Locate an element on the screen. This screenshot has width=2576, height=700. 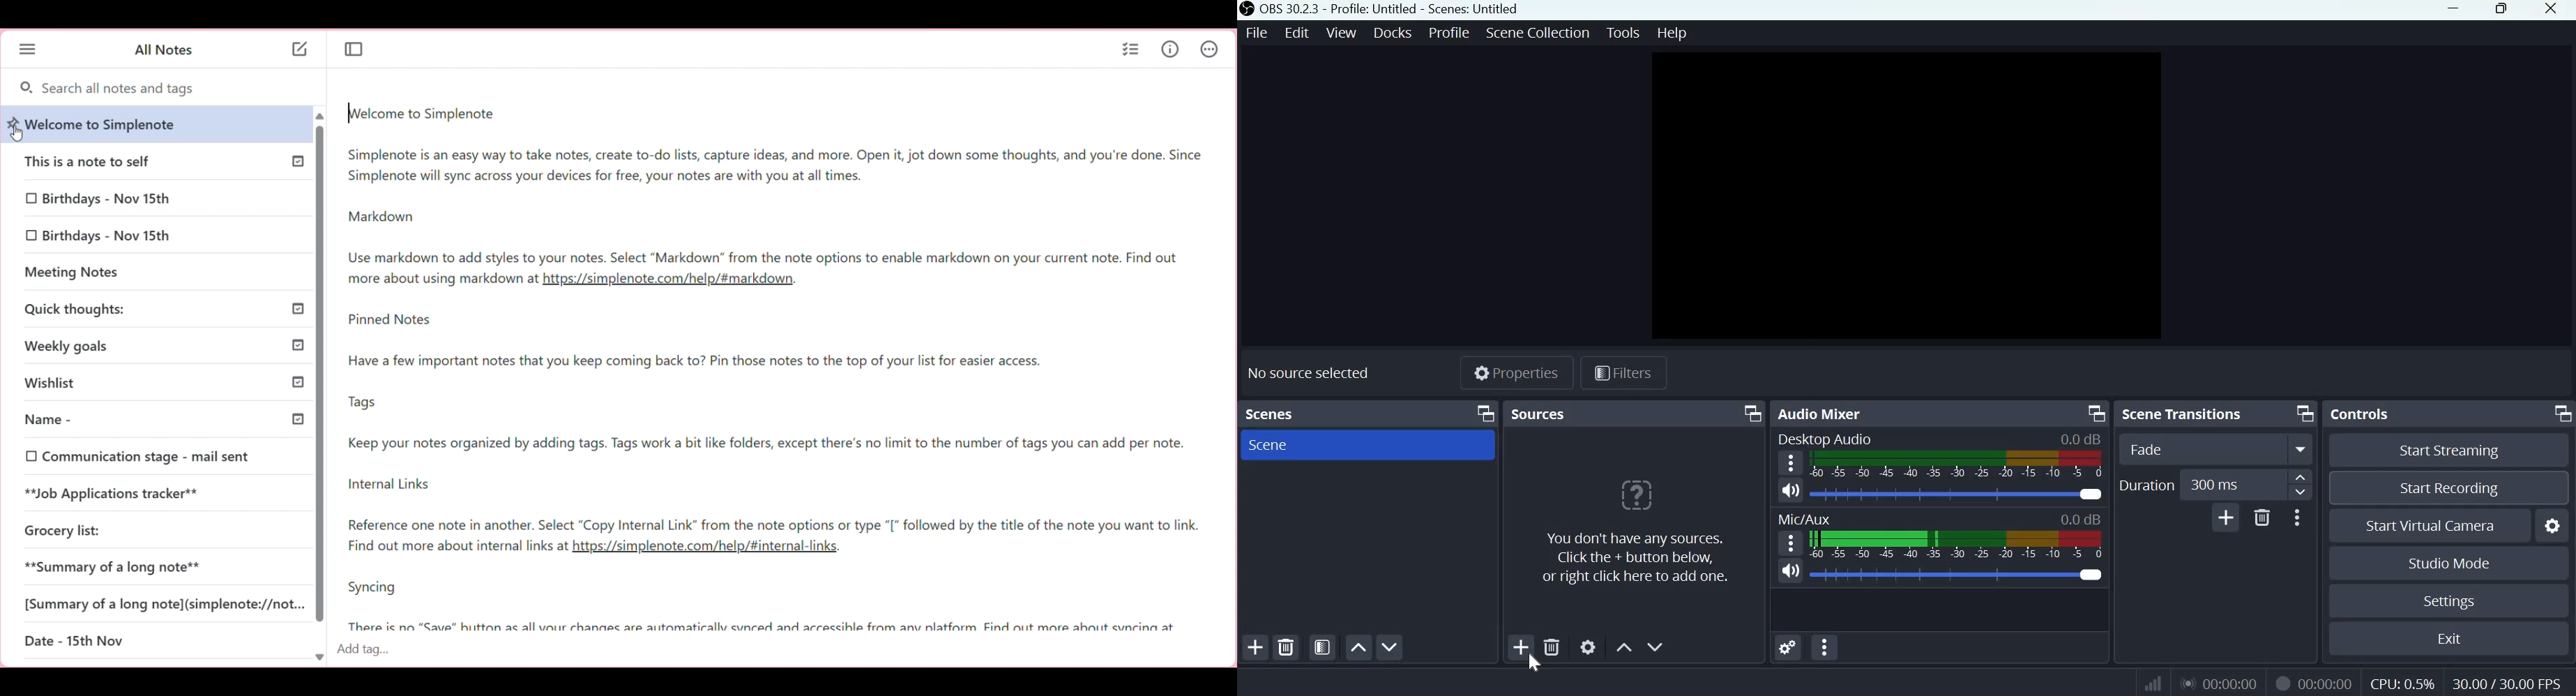
Published is located at coordinates (294, 345).